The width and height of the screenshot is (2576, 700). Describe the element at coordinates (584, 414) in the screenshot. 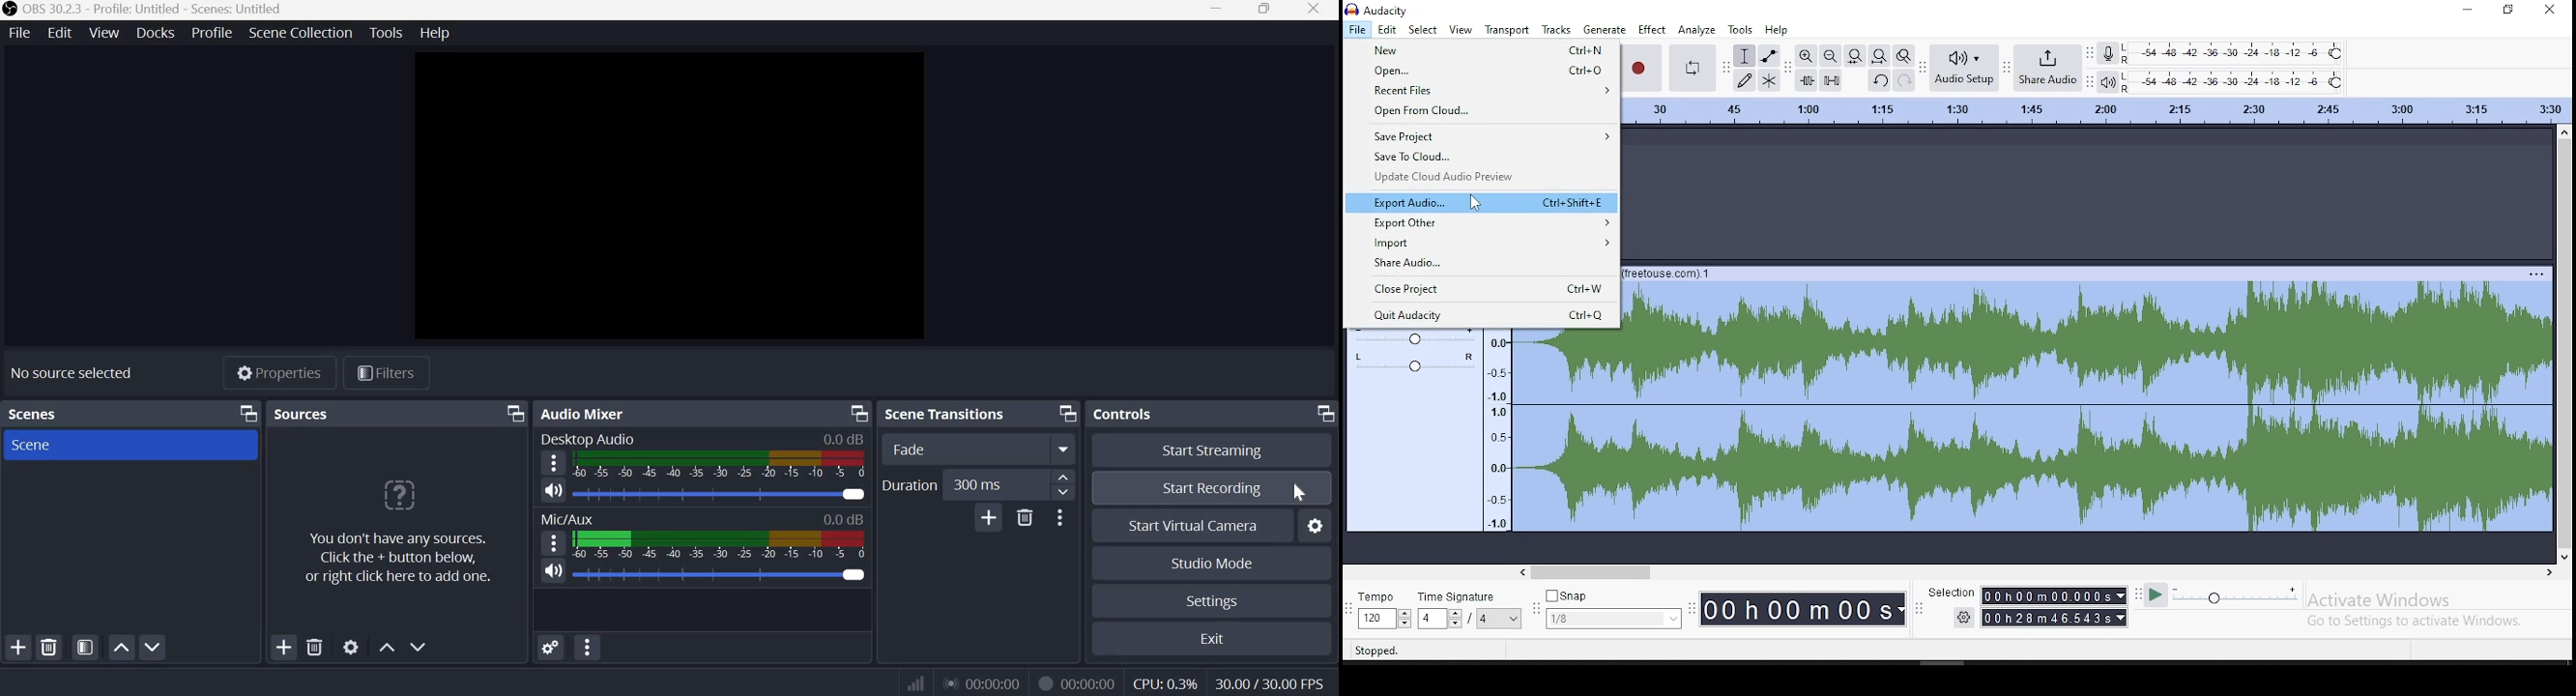

I see `Audio Mixer` at that location.